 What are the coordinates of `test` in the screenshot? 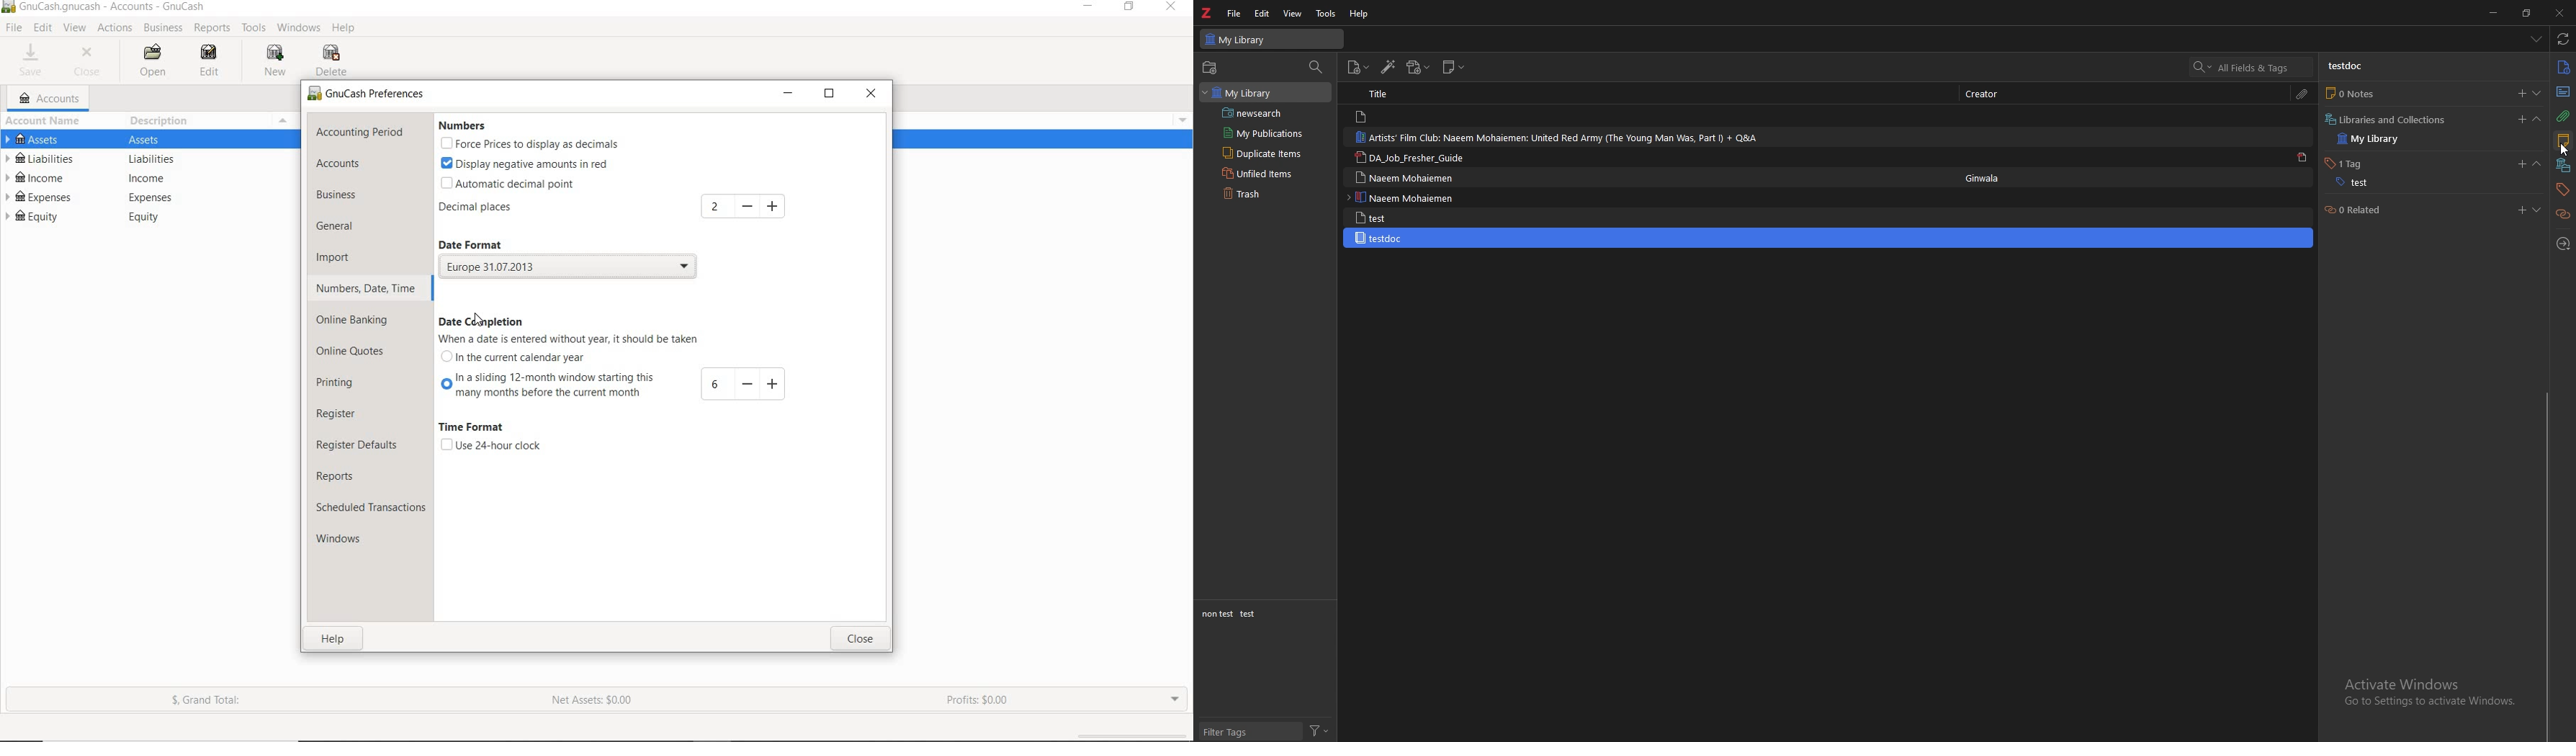 It's located at (2353, 183).